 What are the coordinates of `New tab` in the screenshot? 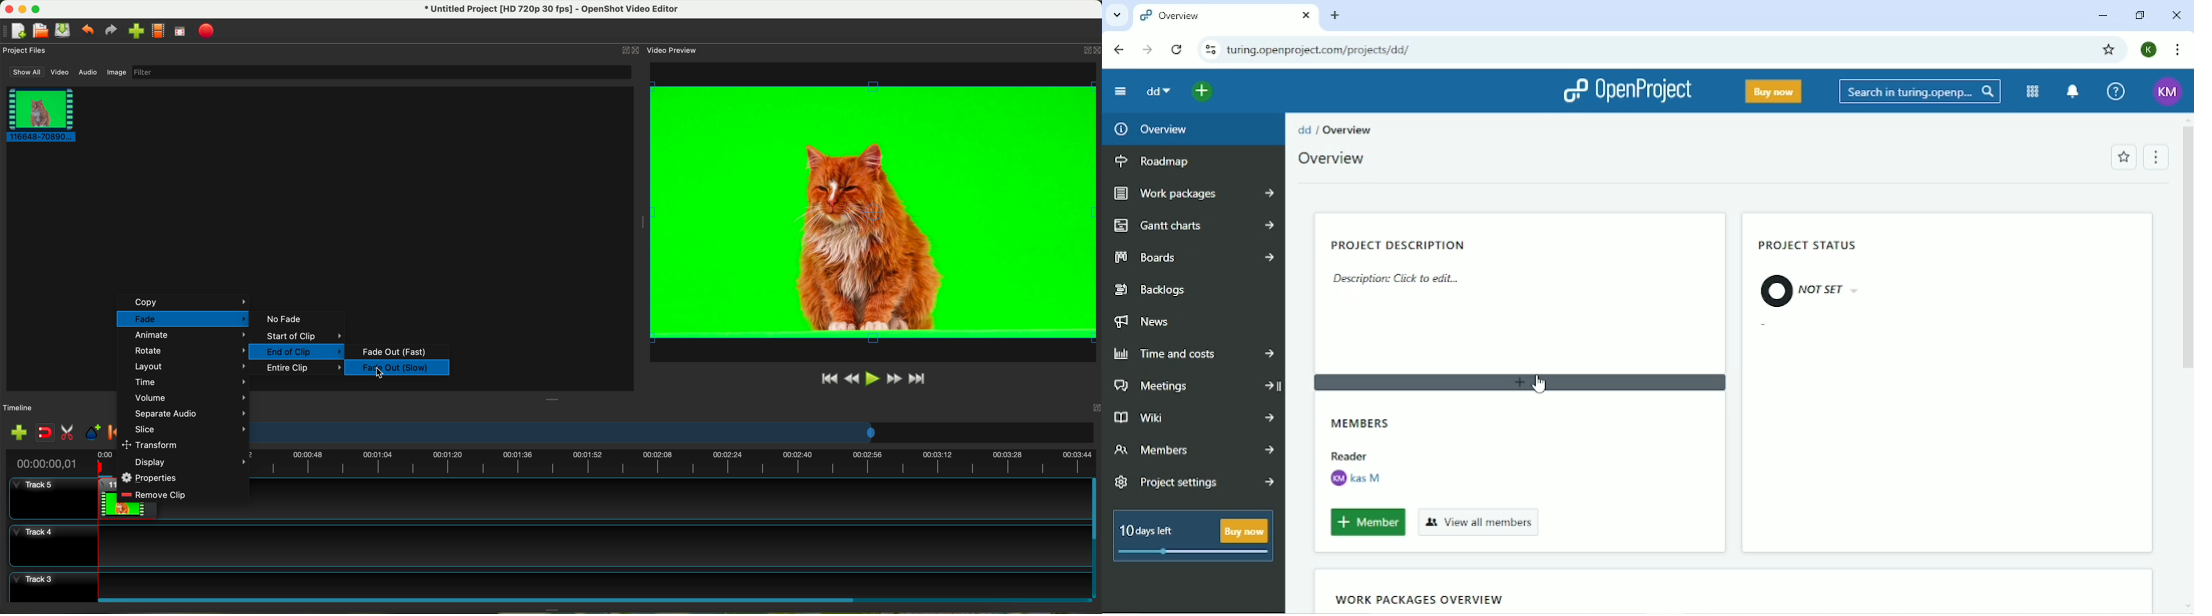 It's located at (1338, 17).